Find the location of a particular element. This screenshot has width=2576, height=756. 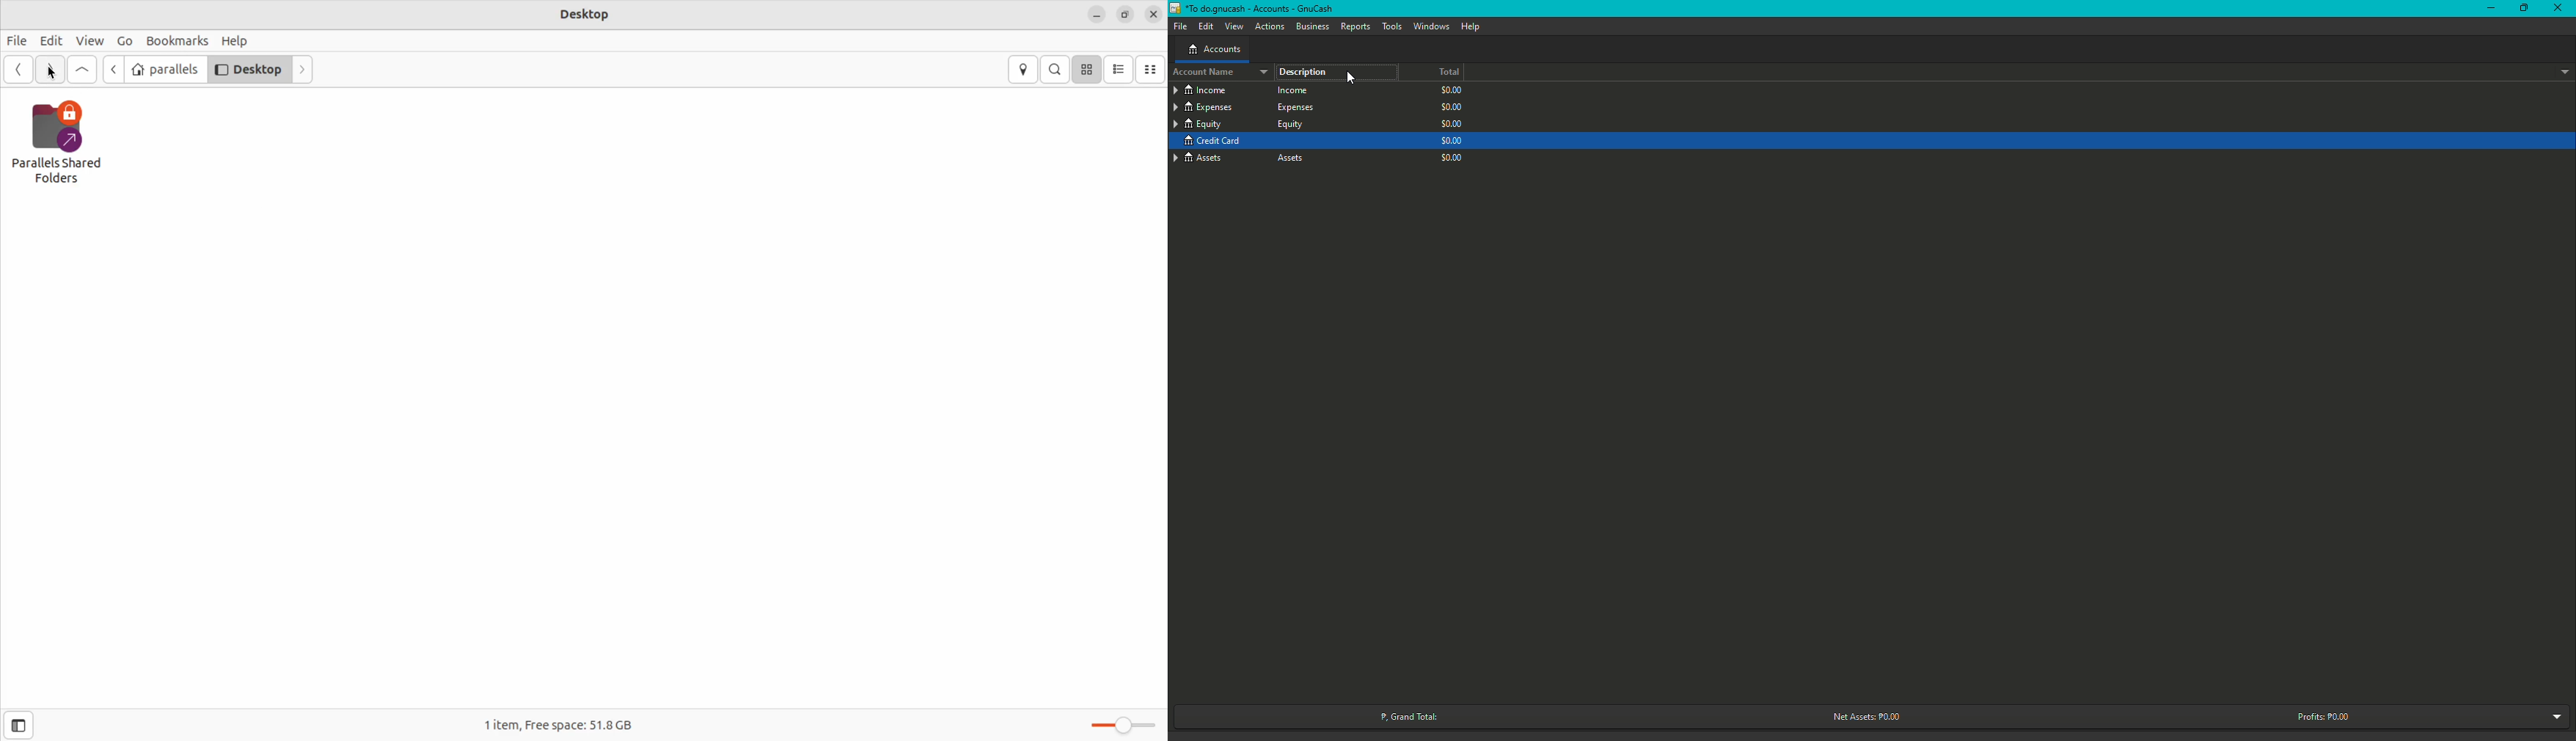

Tools is located at coordinates (1389, 26).